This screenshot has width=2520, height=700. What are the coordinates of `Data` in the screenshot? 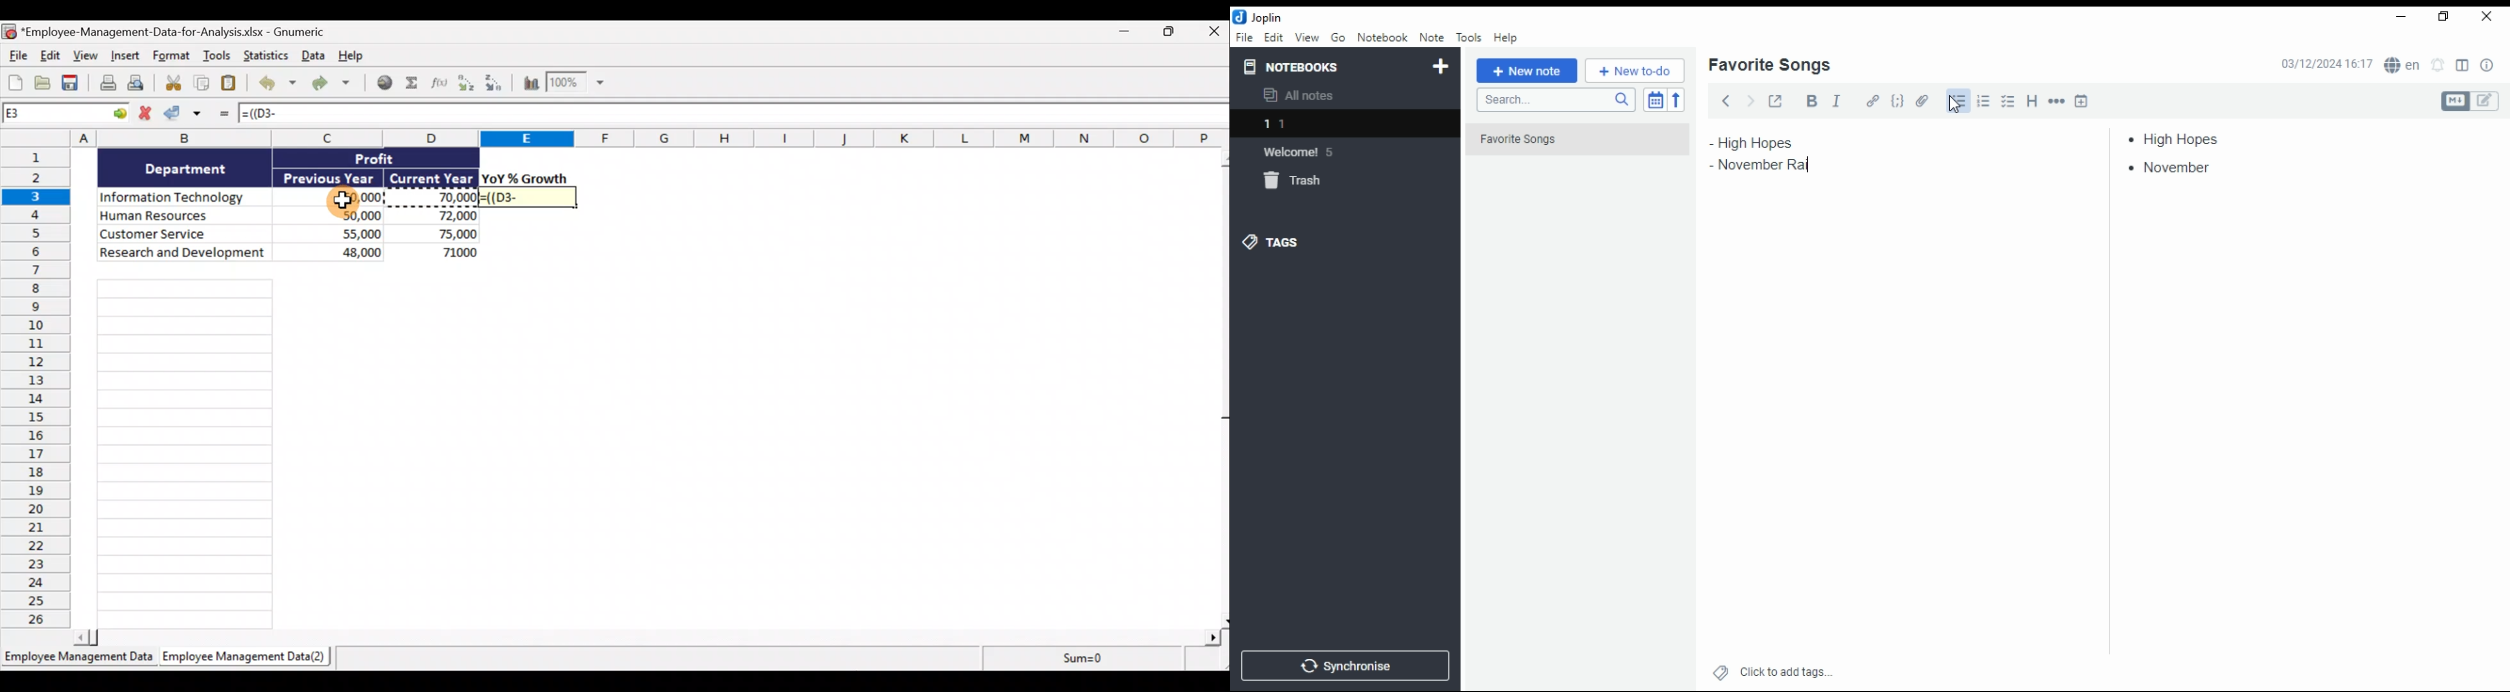 It's located at (311, 57).